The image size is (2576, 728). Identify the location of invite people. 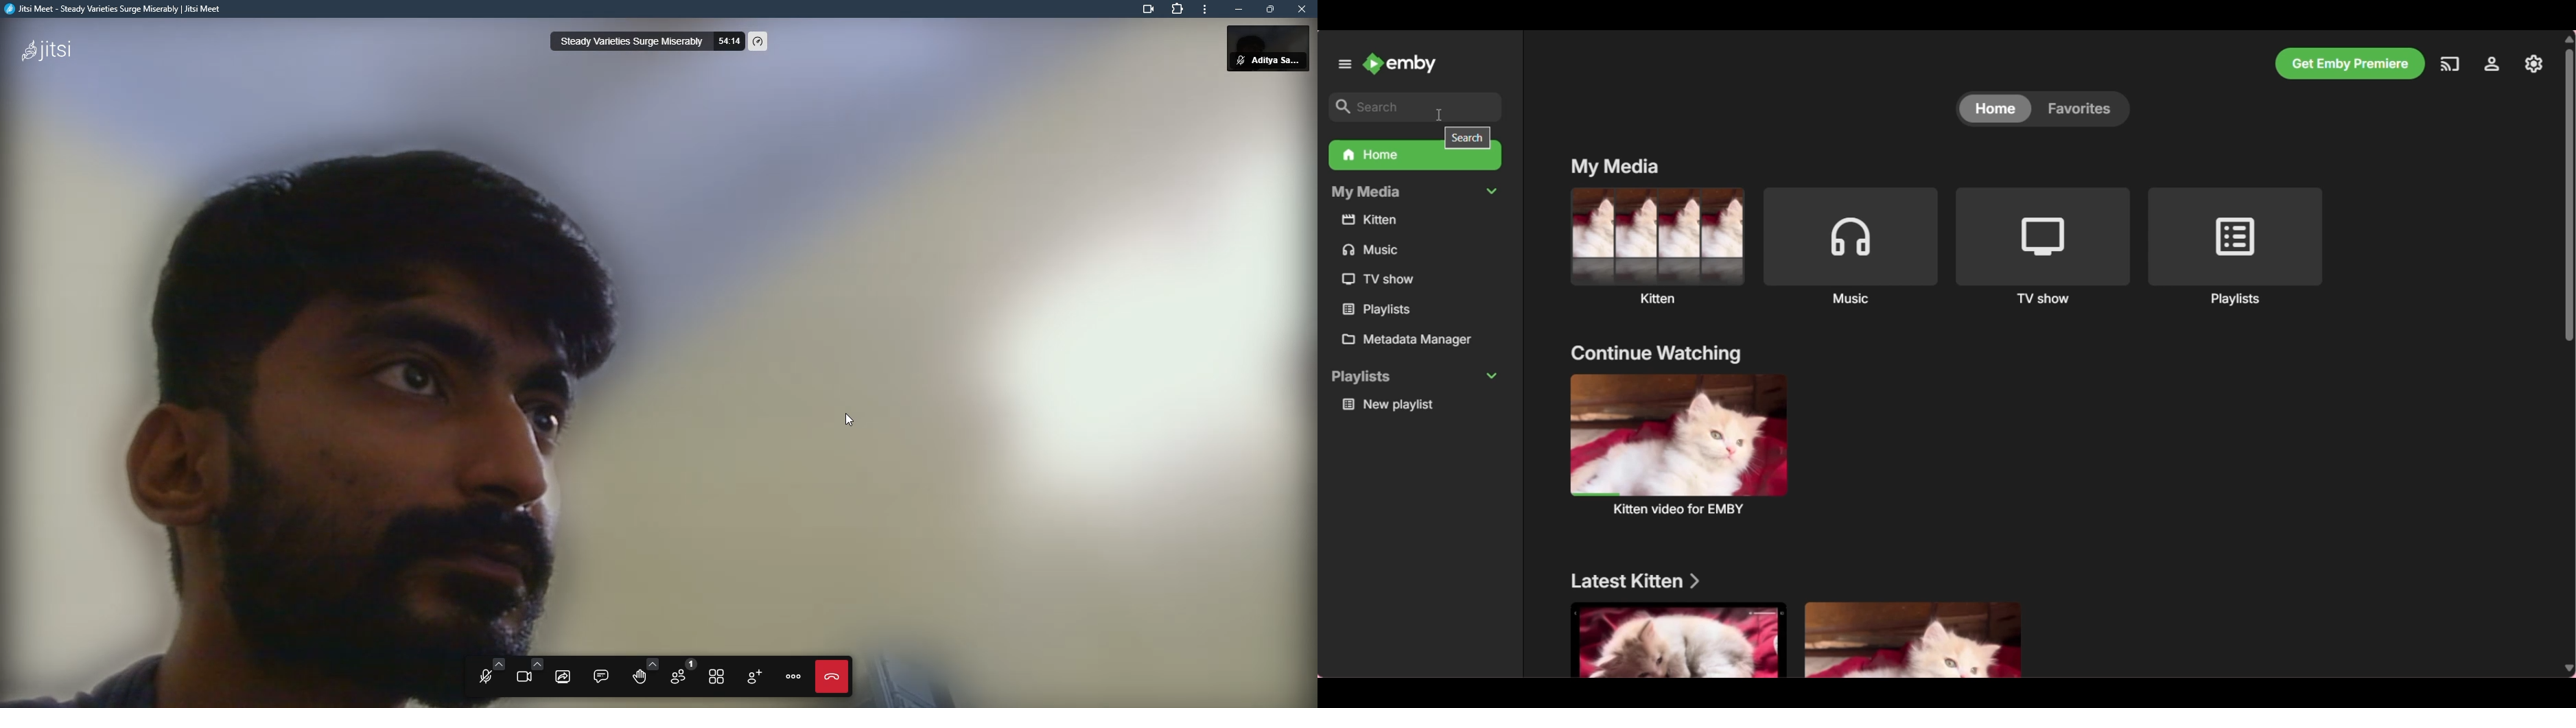
(754, 675).